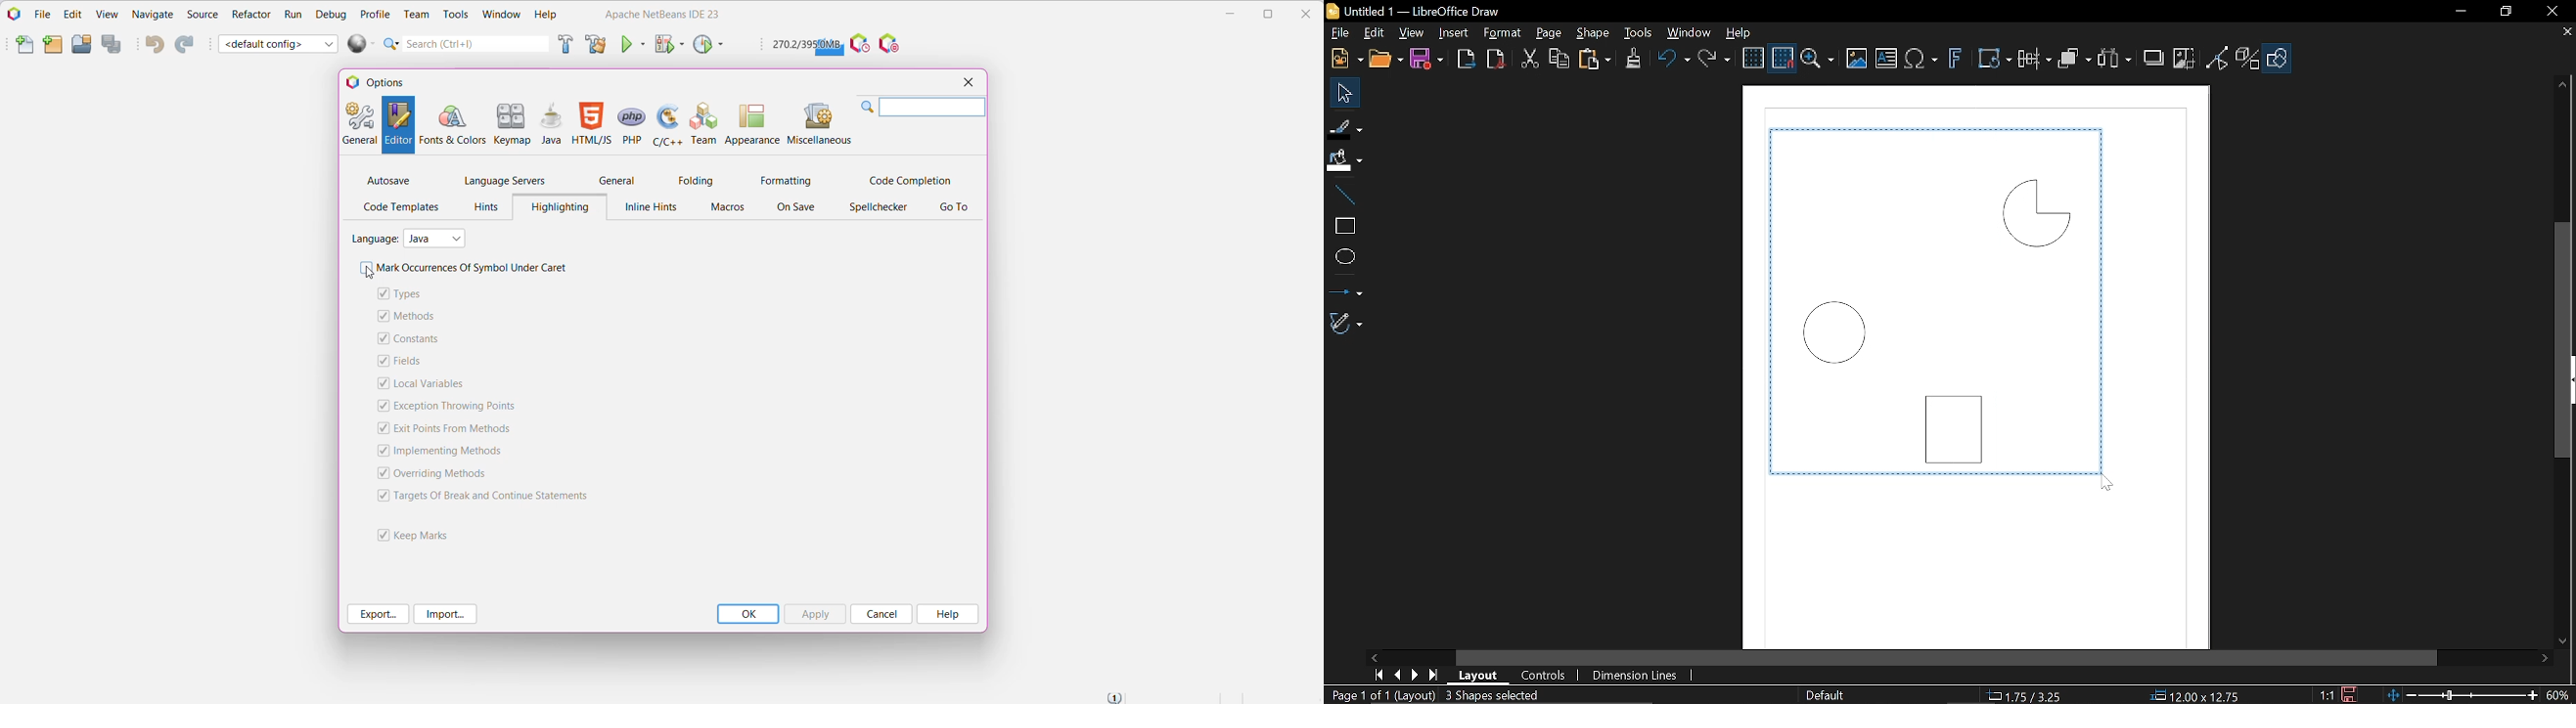 The width and height of the screenshot is (2576, 728). I want to click on Undo, so click(153, 45).